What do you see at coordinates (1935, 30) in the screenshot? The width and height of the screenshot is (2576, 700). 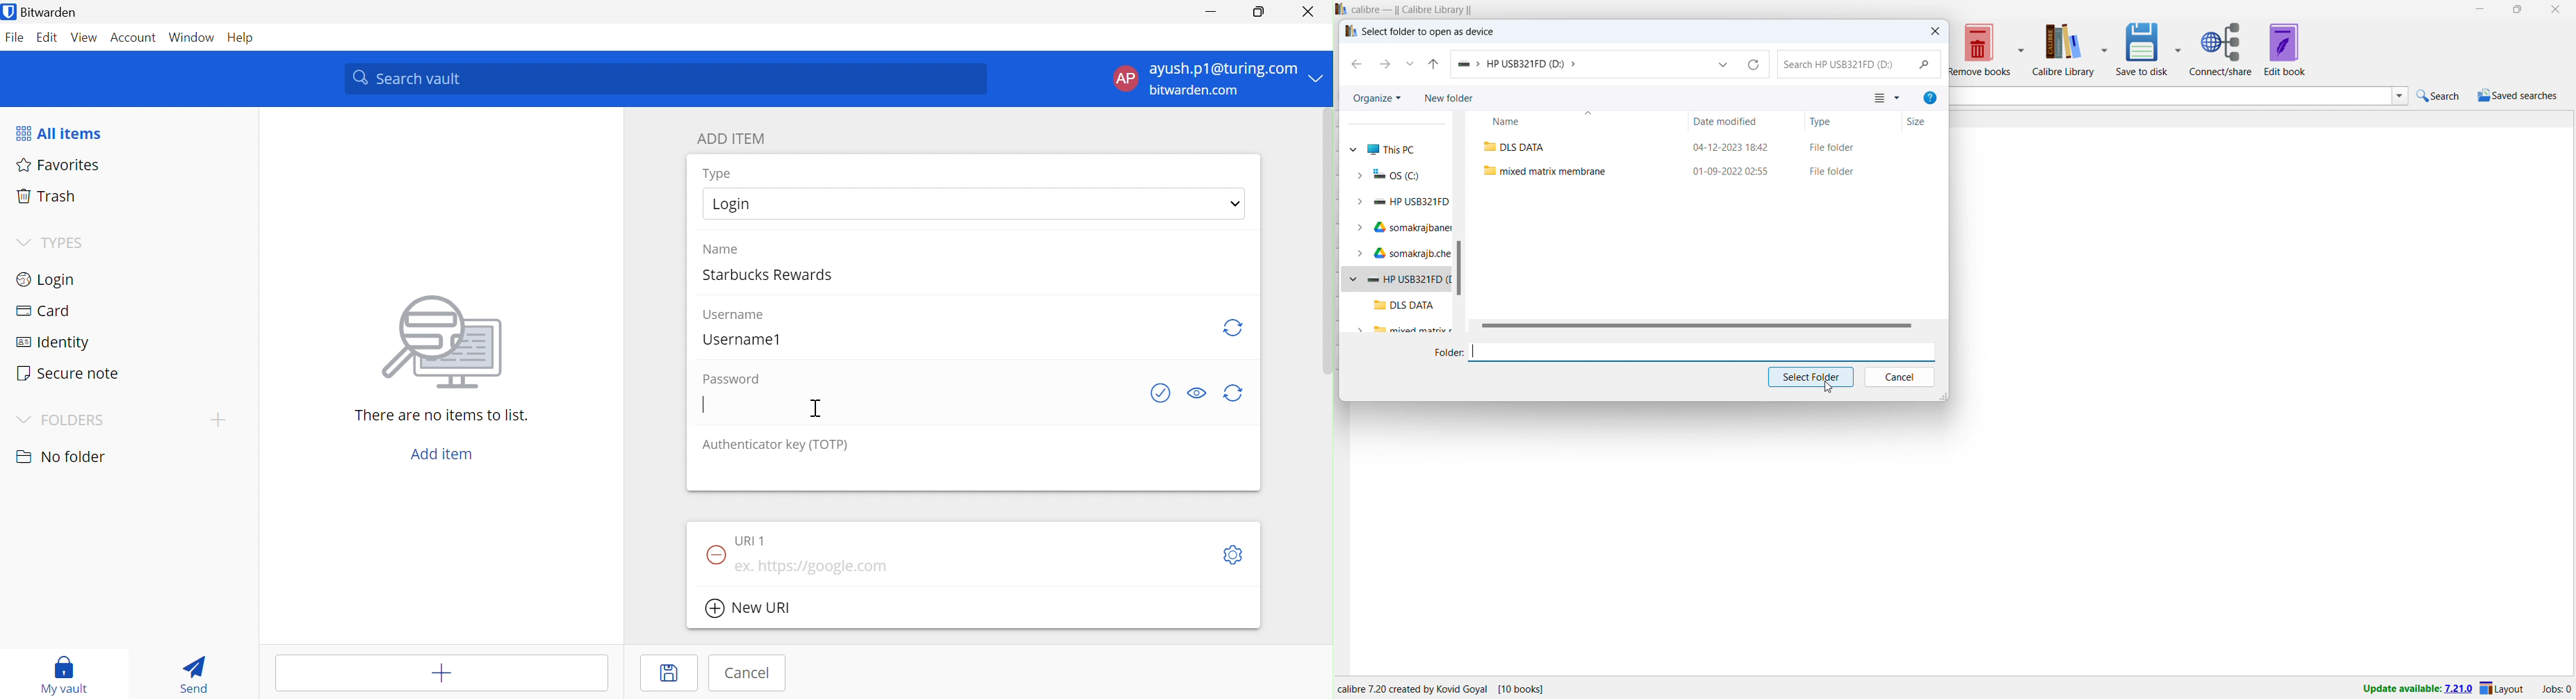 I see `close` at bounding box center [1935, 30].